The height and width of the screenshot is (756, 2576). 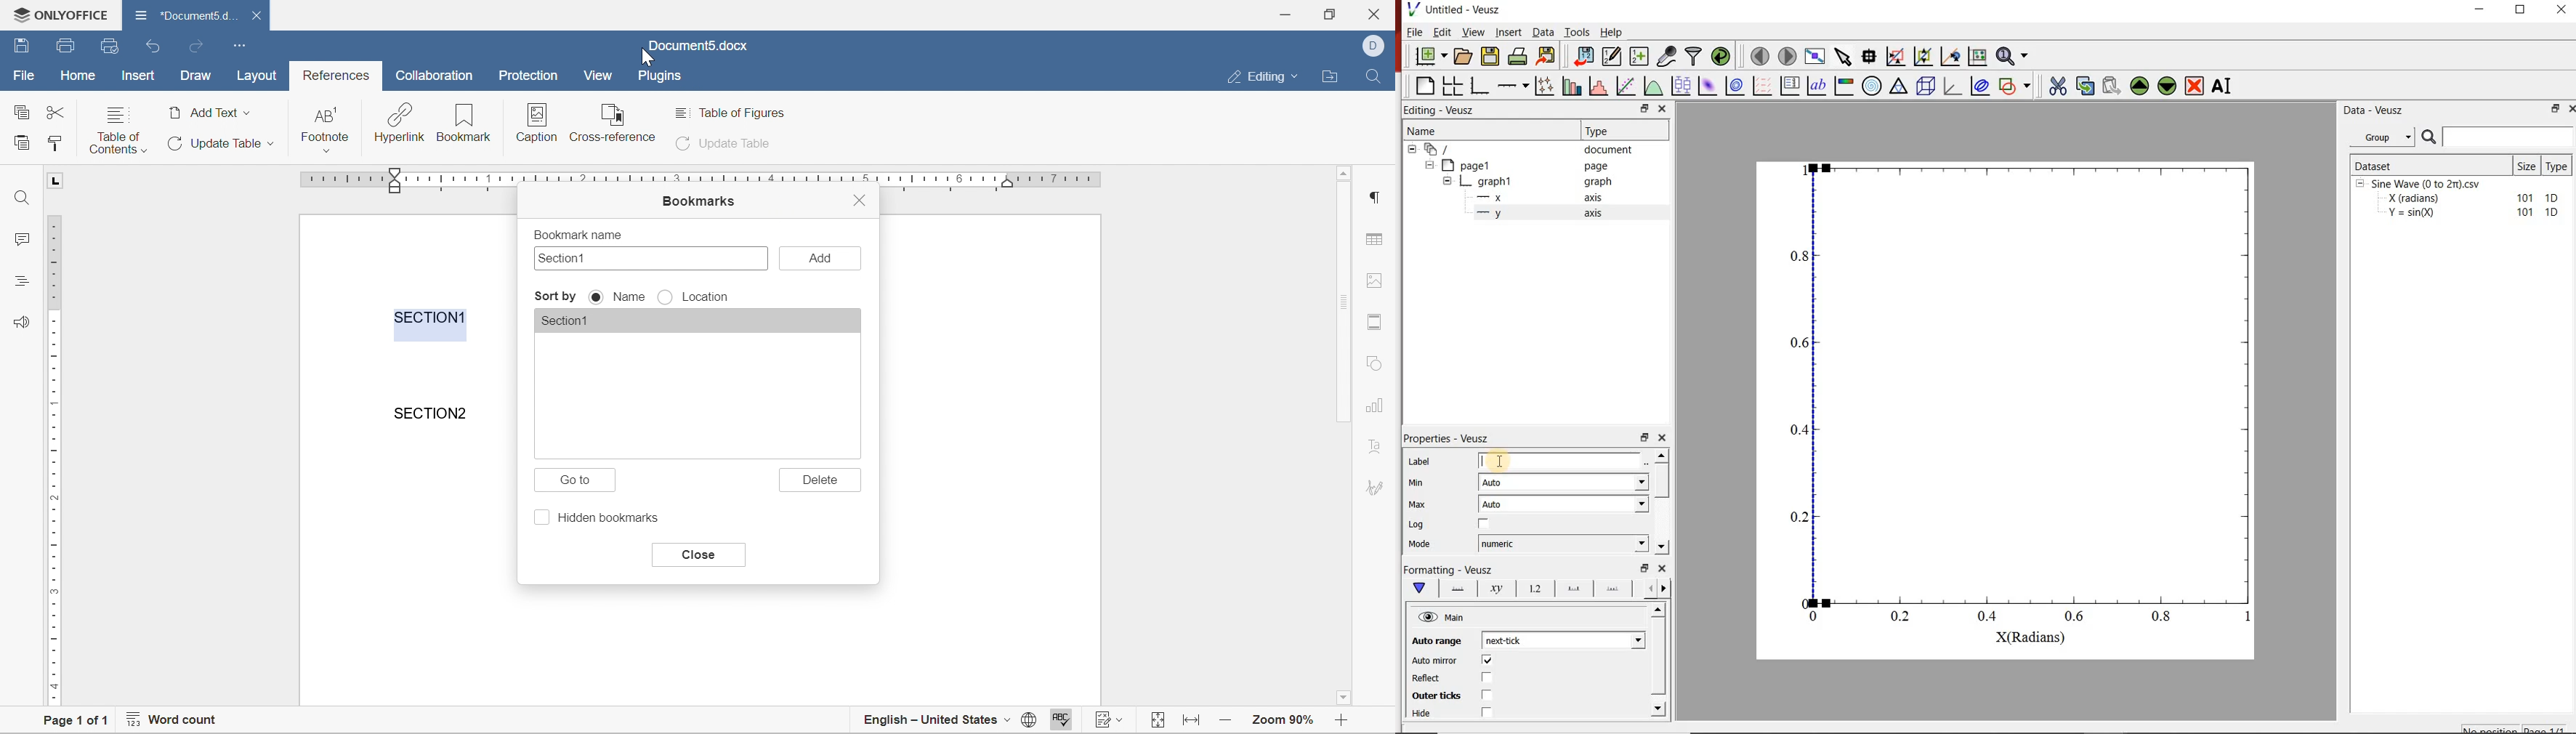 What do you see at coordinates (600, 519) in the screenshot?
I see `hidden bookmarks` at bounding box center [600, 519].